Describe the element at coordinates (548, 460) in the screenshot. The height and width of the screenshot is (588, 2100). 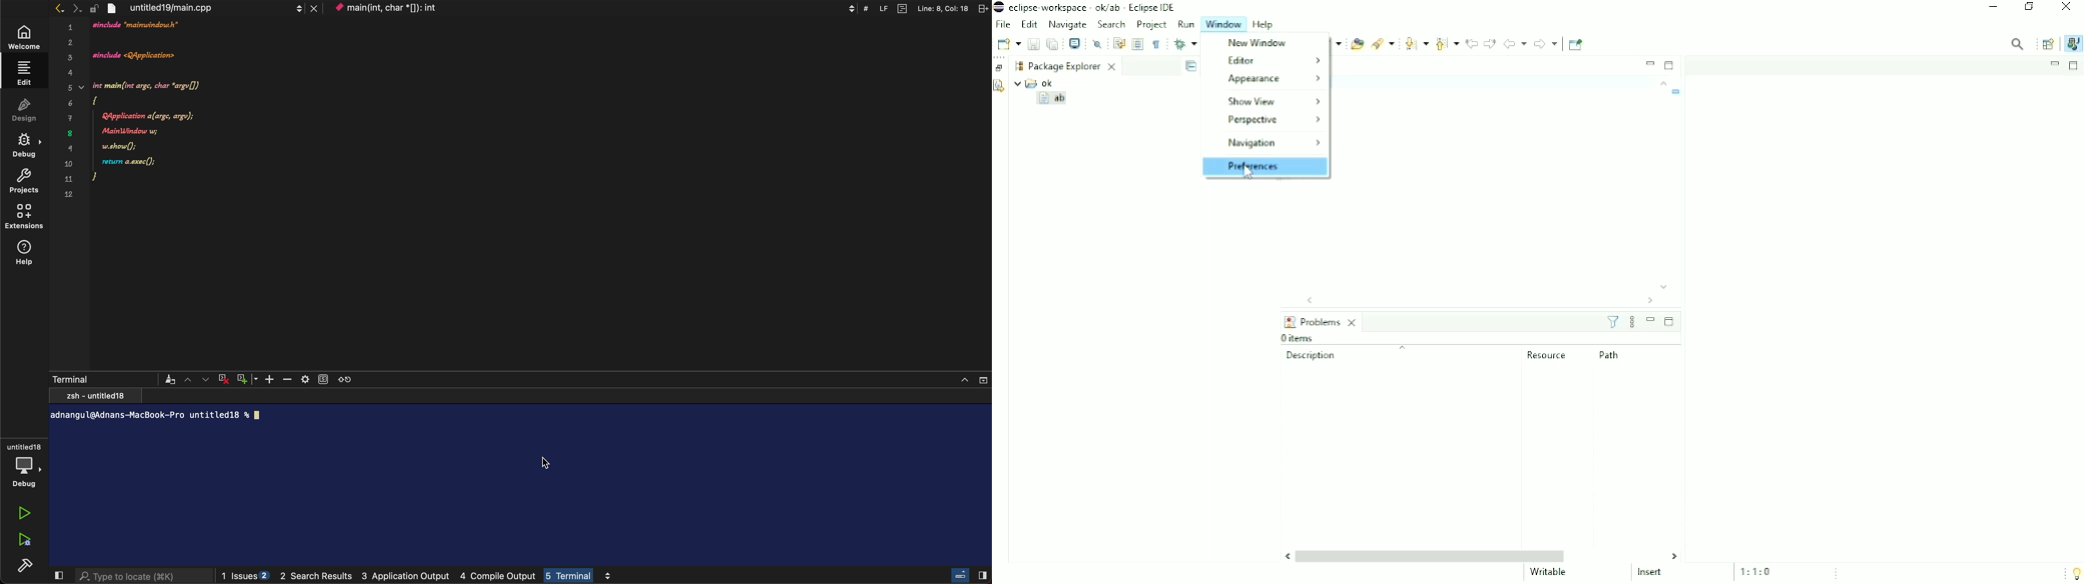
I see `cursor` at that location.